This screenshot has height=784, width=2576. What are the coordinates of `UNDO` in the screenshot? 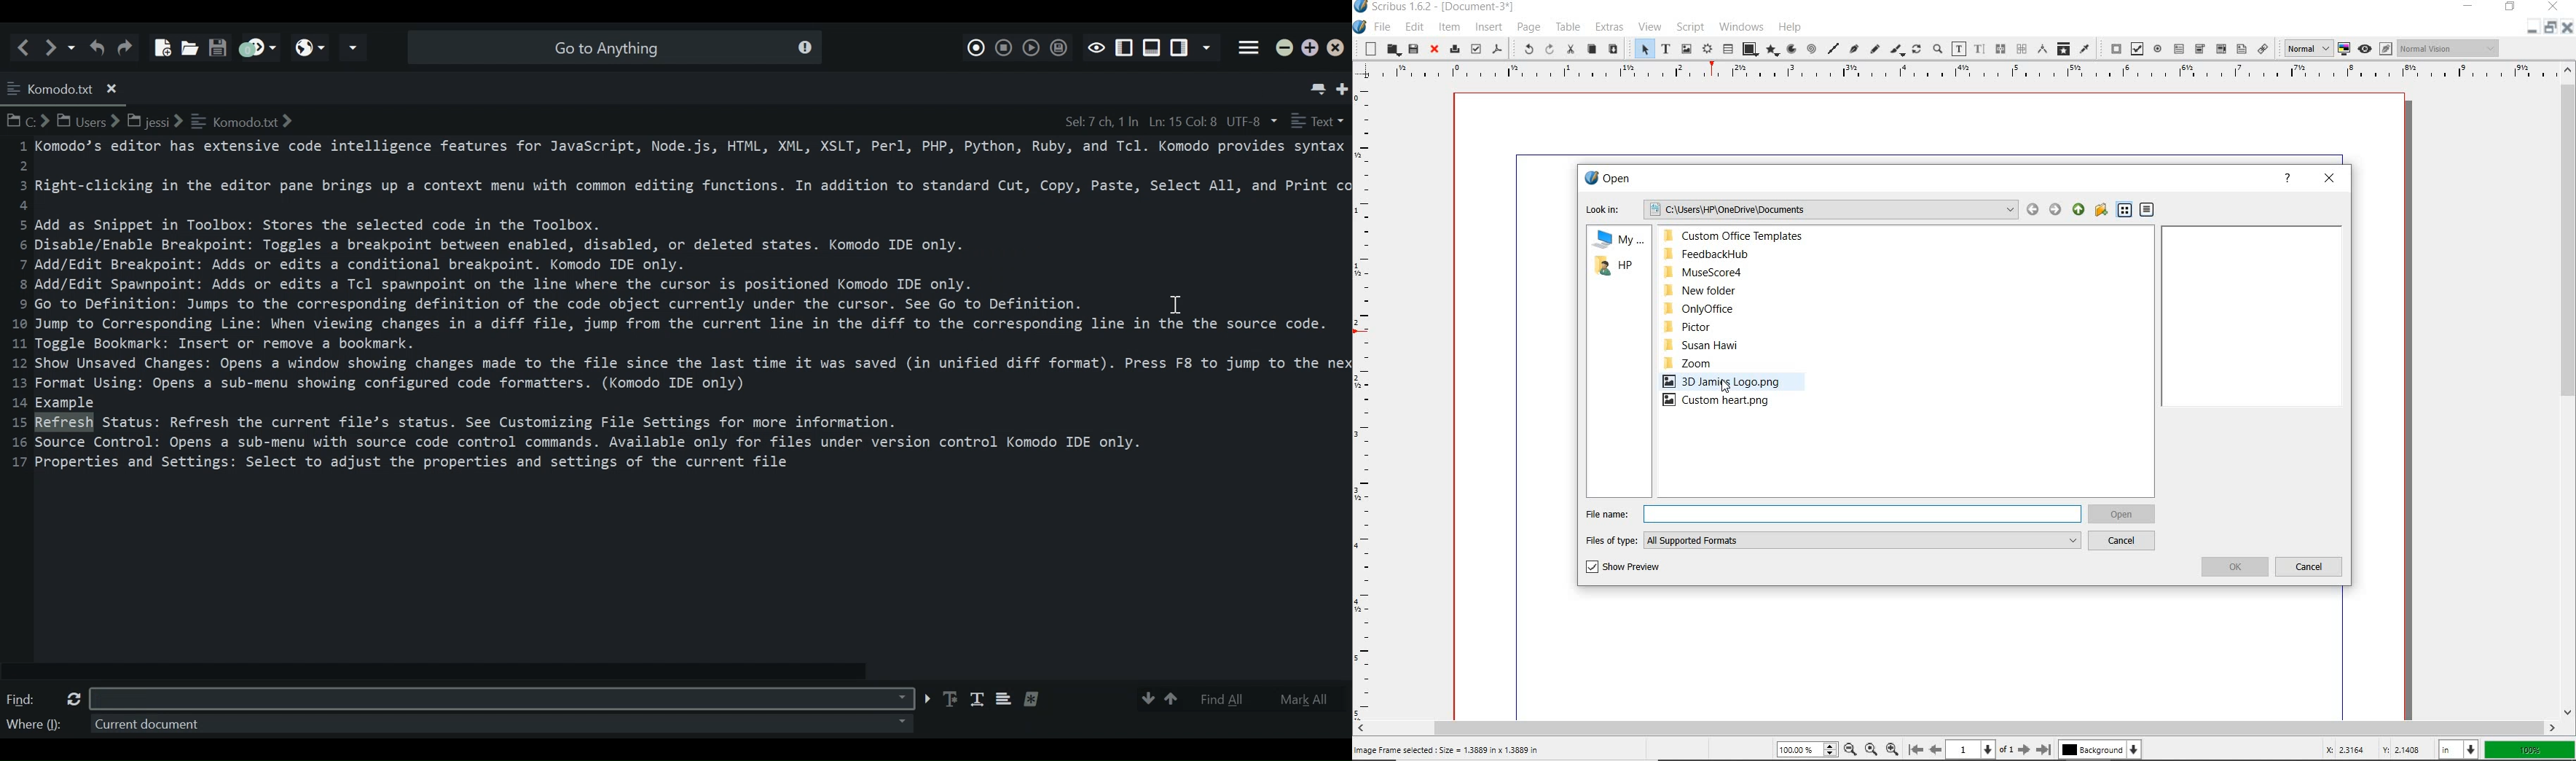 It's located at (1526, 48).